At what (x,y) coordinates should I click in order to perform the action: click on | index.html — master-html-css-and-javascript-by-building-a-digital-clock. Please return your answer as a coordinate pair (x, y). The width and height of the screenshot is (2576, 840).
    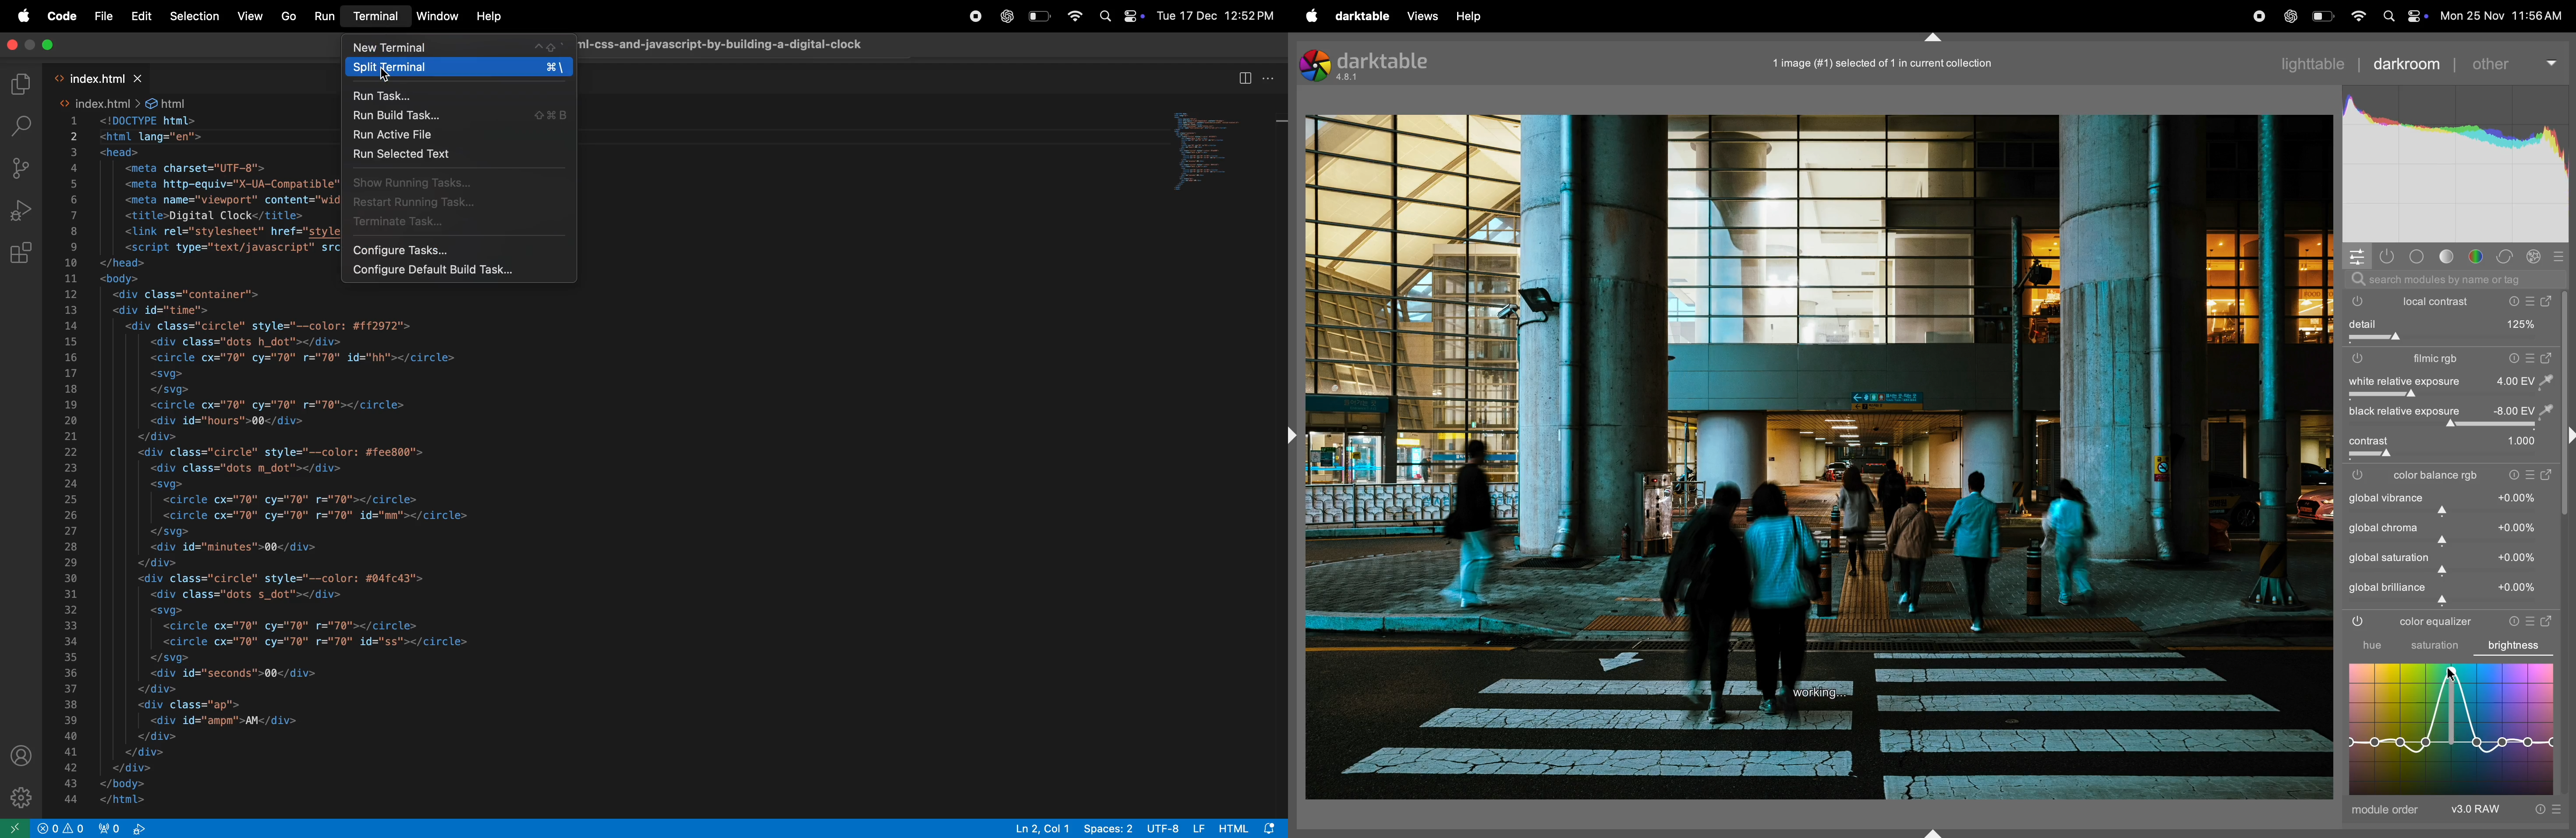
    Looking at the image, I should click on (732, 43).